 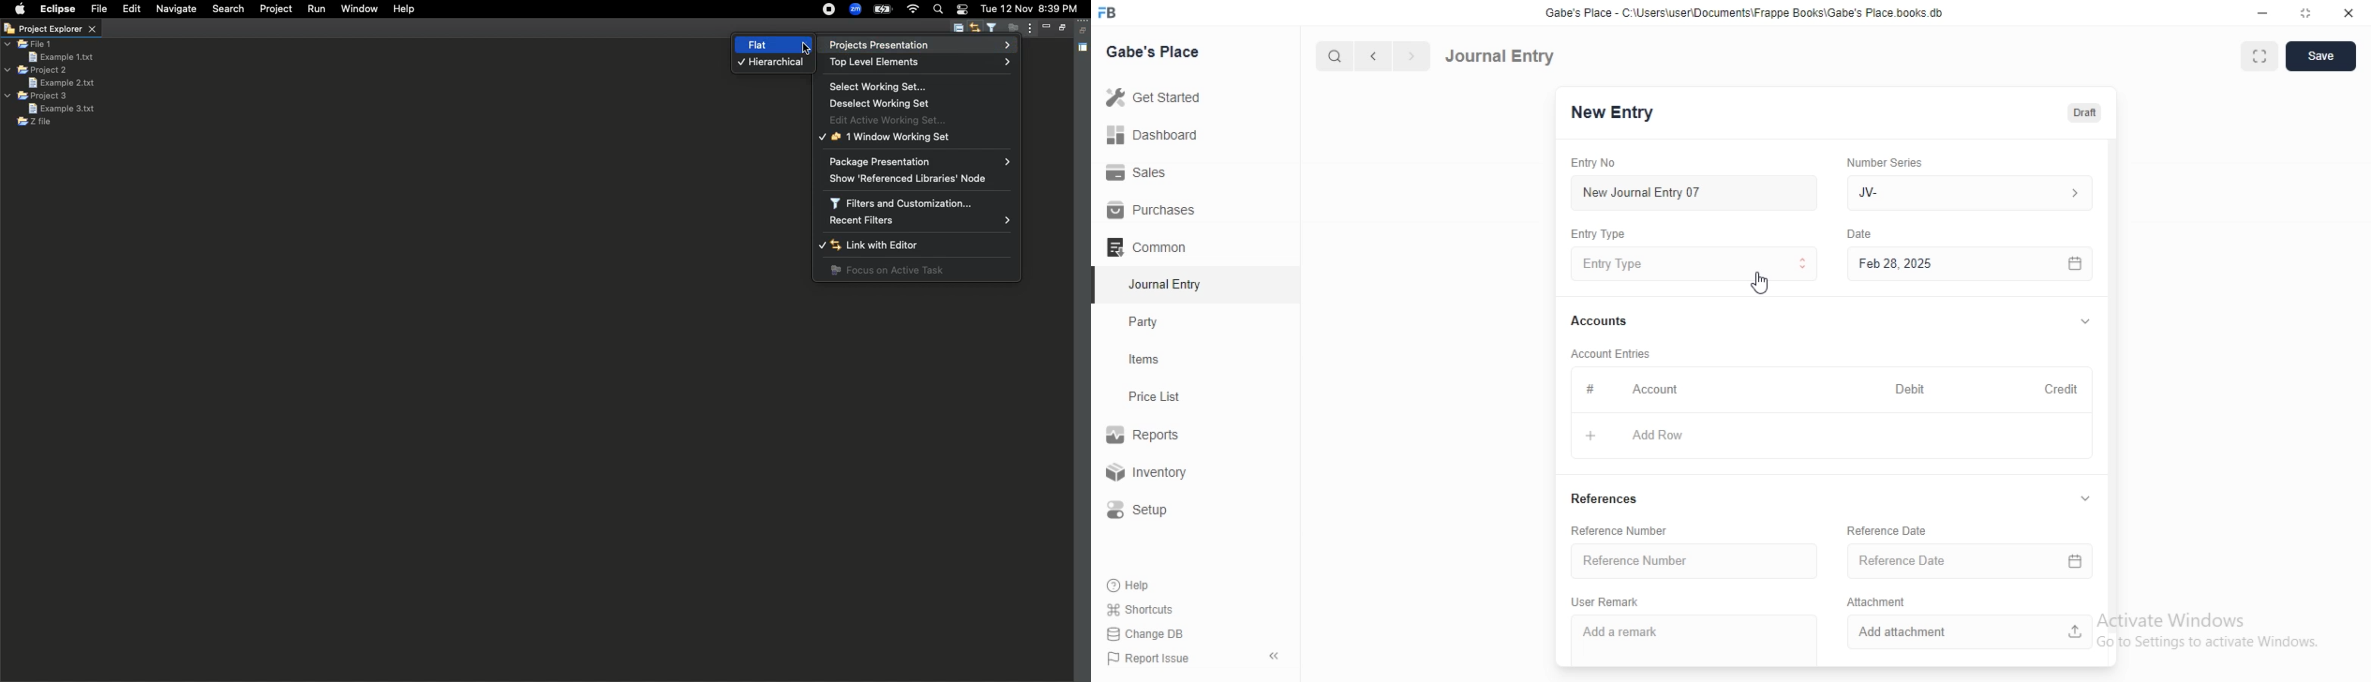 I want to click on Entry Type, so click(x=1693, y=264).